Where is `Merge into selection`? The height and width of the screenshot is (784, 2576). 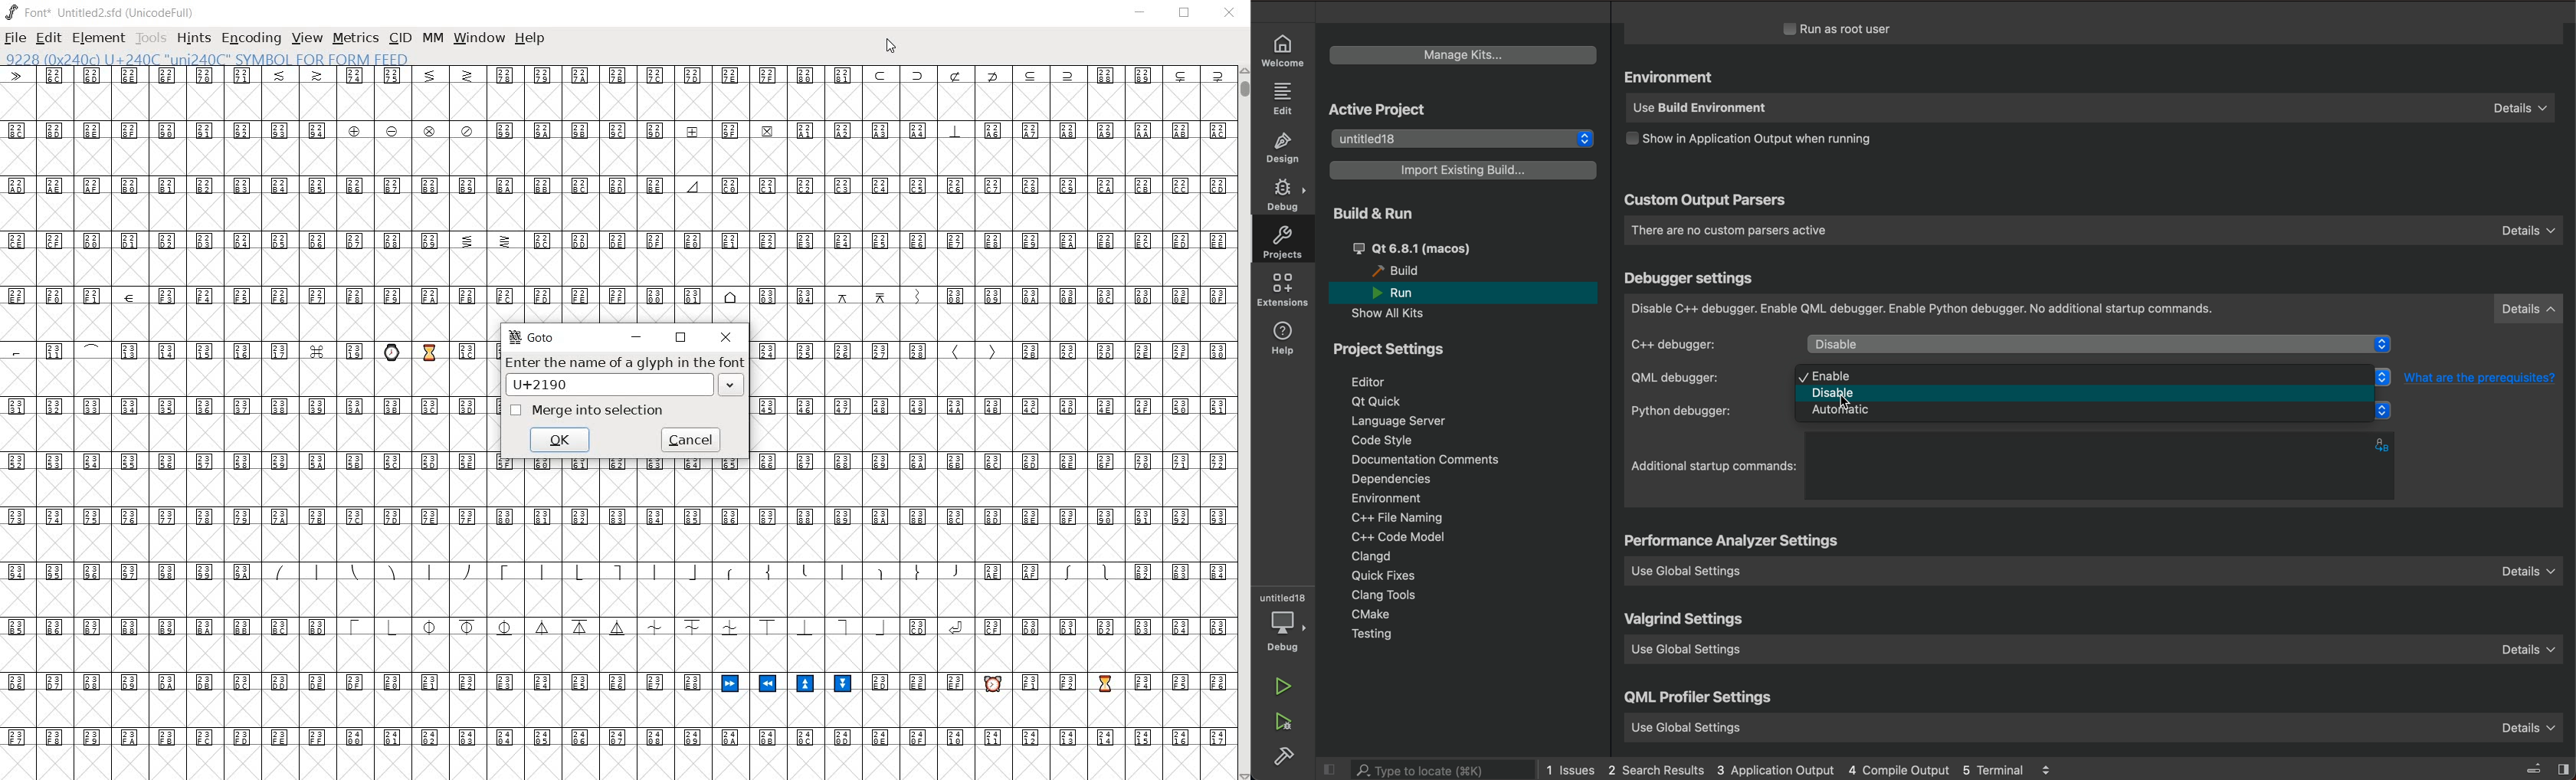 Merge into selection is located at coordinates (585, 411).